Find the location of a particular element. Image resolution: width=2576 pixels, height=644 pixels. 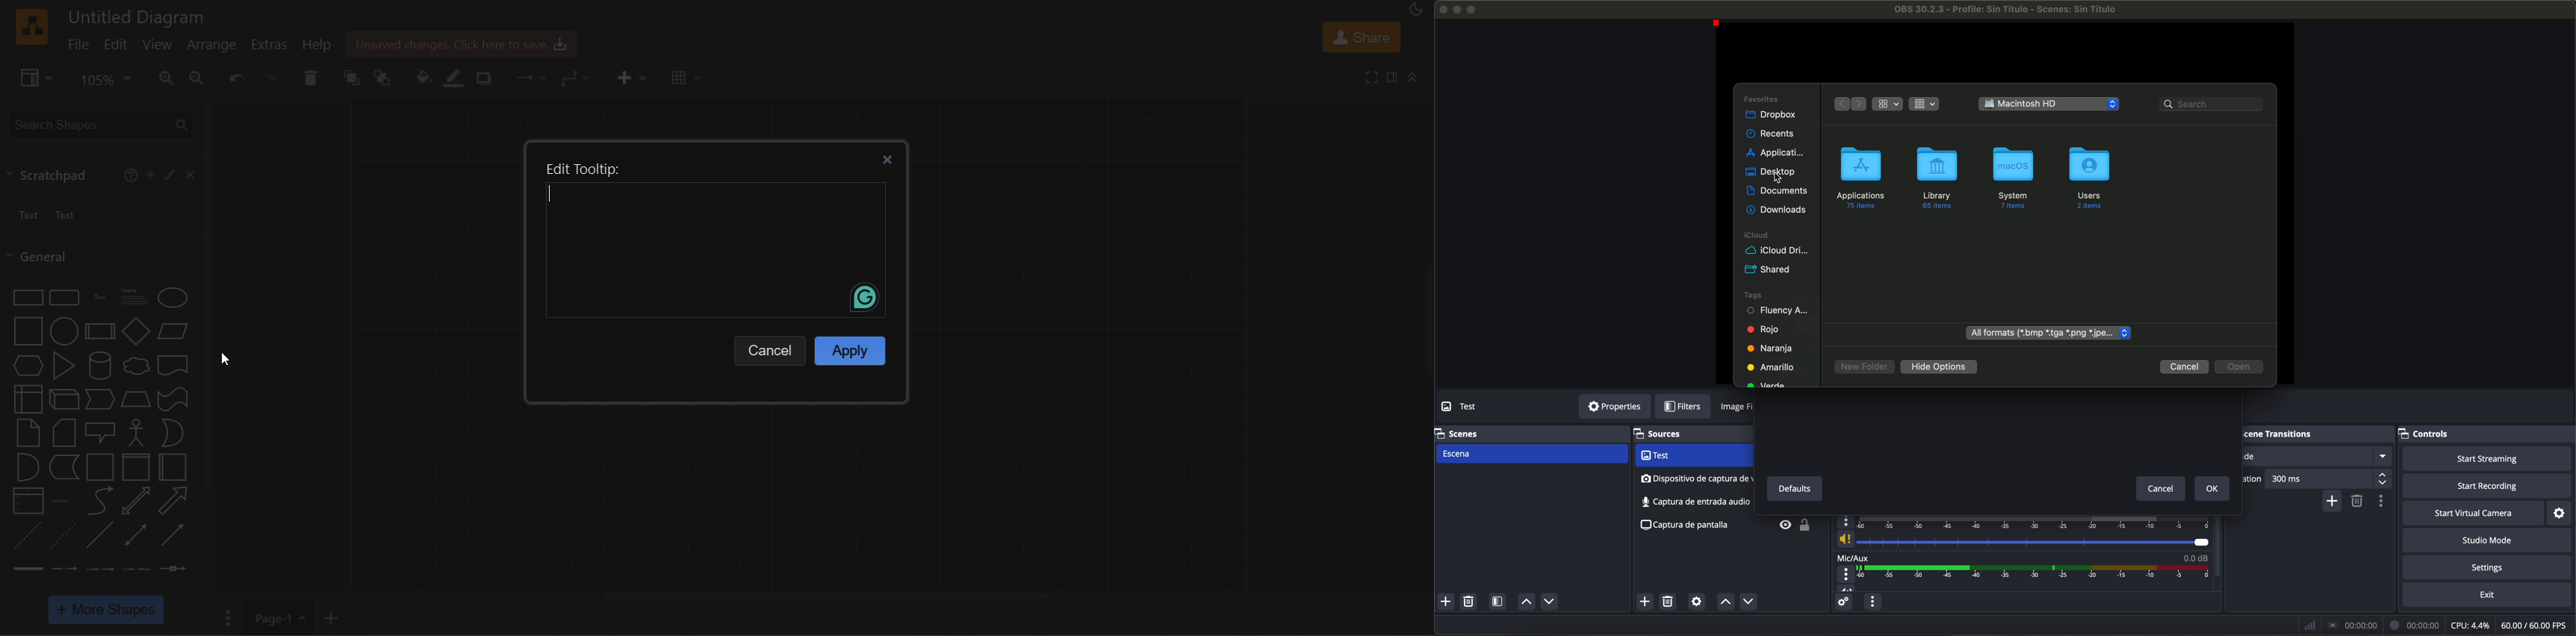

cancel button is located at coordinates (2185, 367).